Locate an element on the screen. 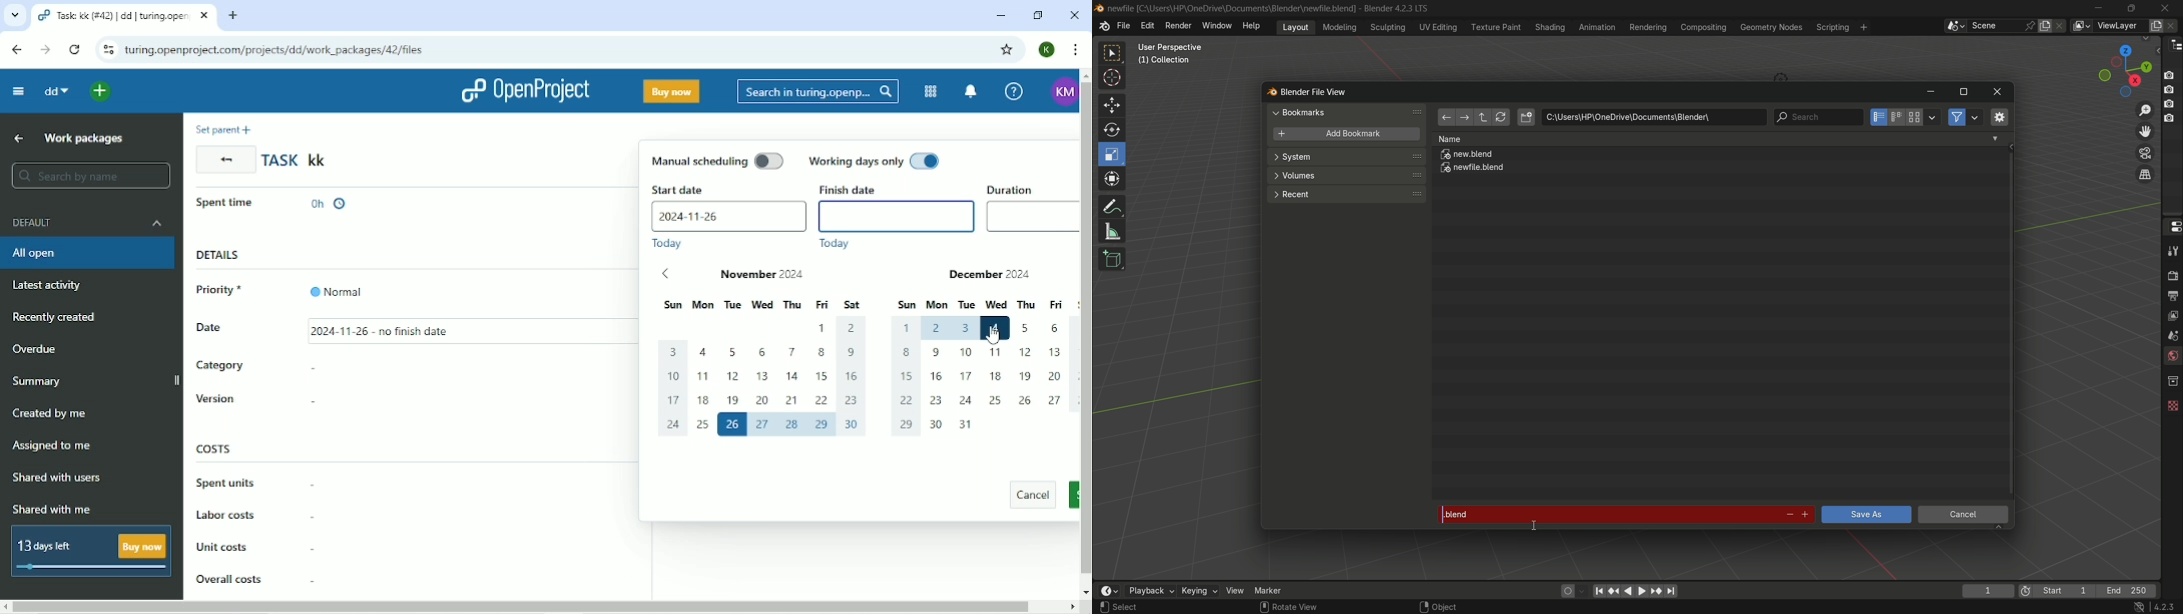 Image resolution: width=2184 pixels, height=616 pixels. new directory is located at coordinates (1526, 117).